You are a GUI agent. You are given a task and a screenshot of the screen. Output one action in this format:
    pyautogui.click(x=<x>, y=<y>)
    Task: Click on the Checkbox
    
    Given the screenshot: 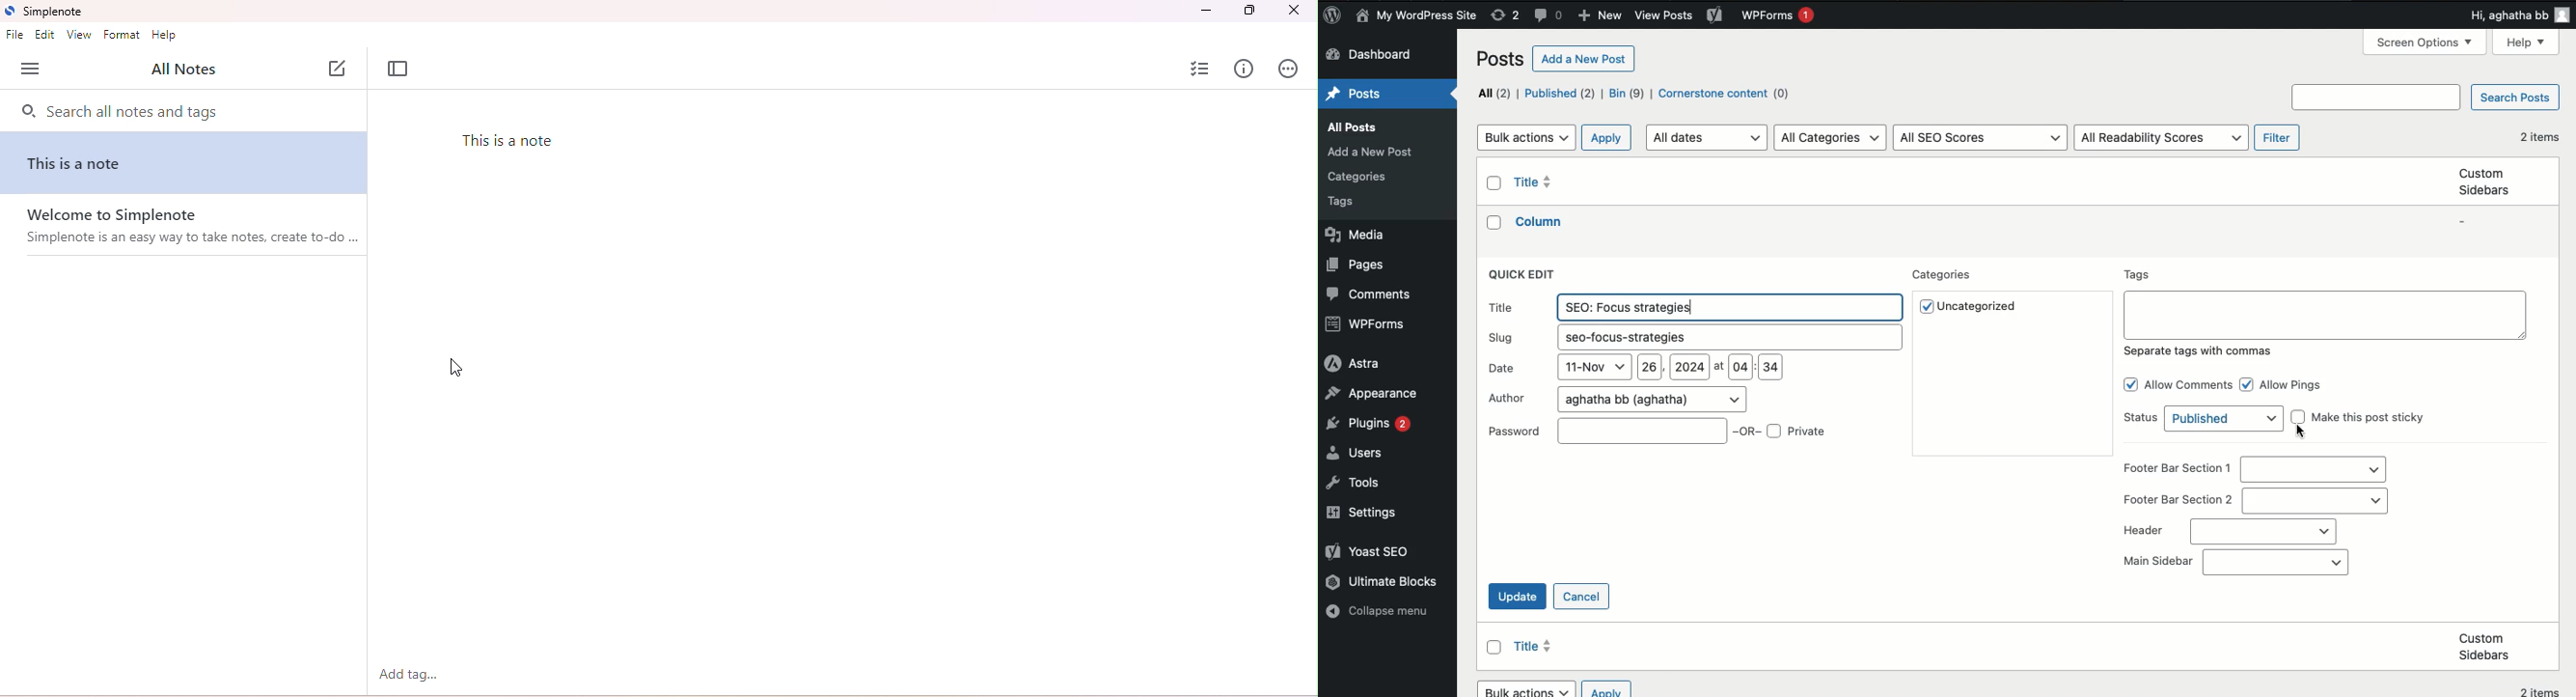 What is the action you would take?
    pyautogui.click(x=1496, y=222)
    